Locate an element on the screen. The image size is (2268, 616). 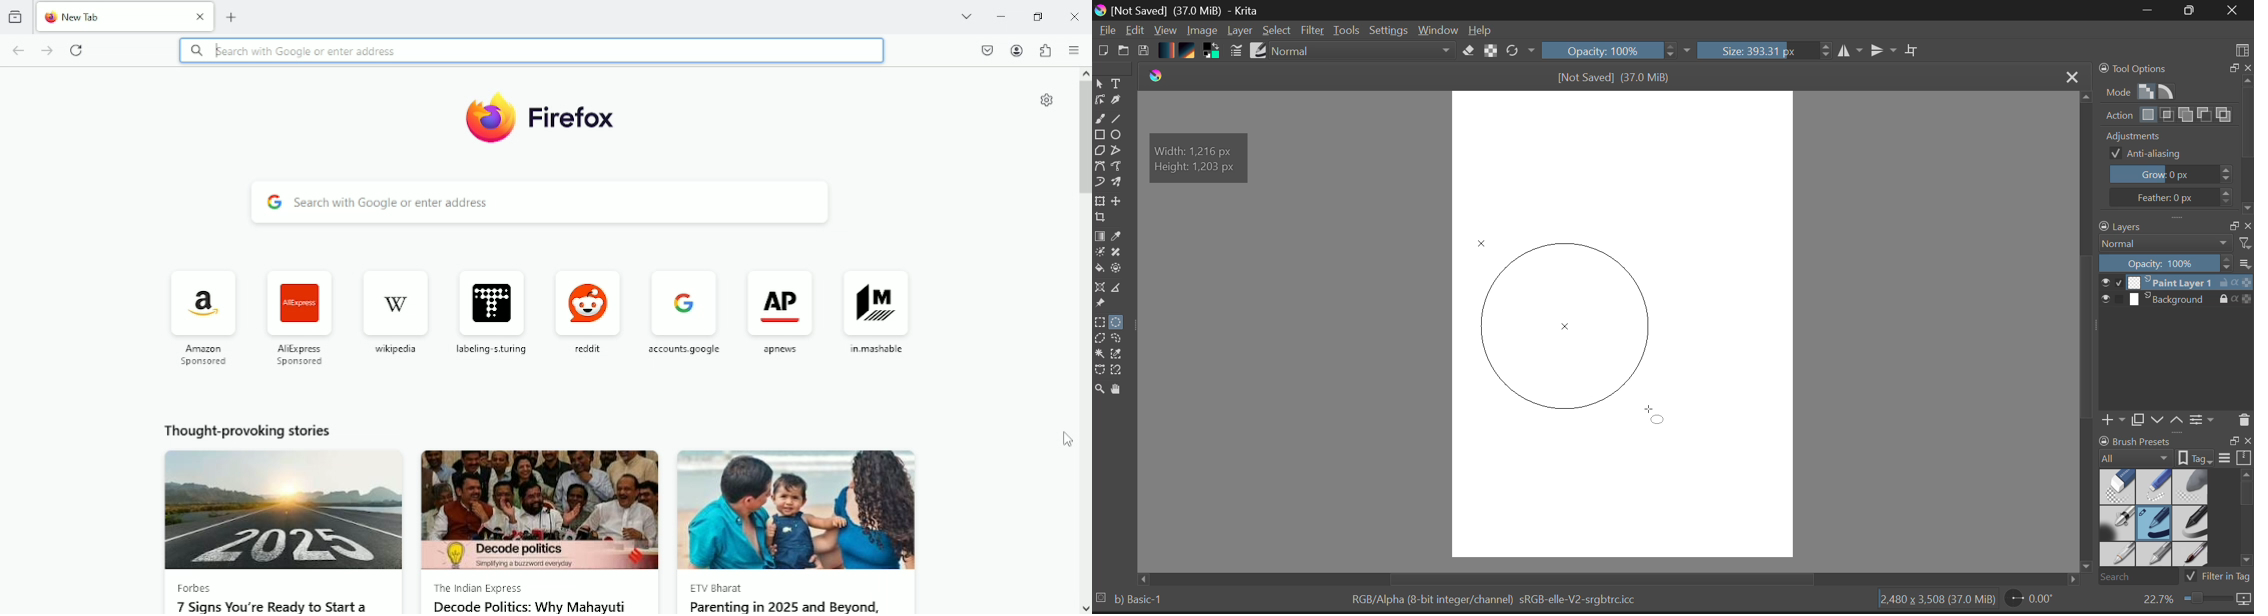
firefox logo is located at coordinates (487, 121).